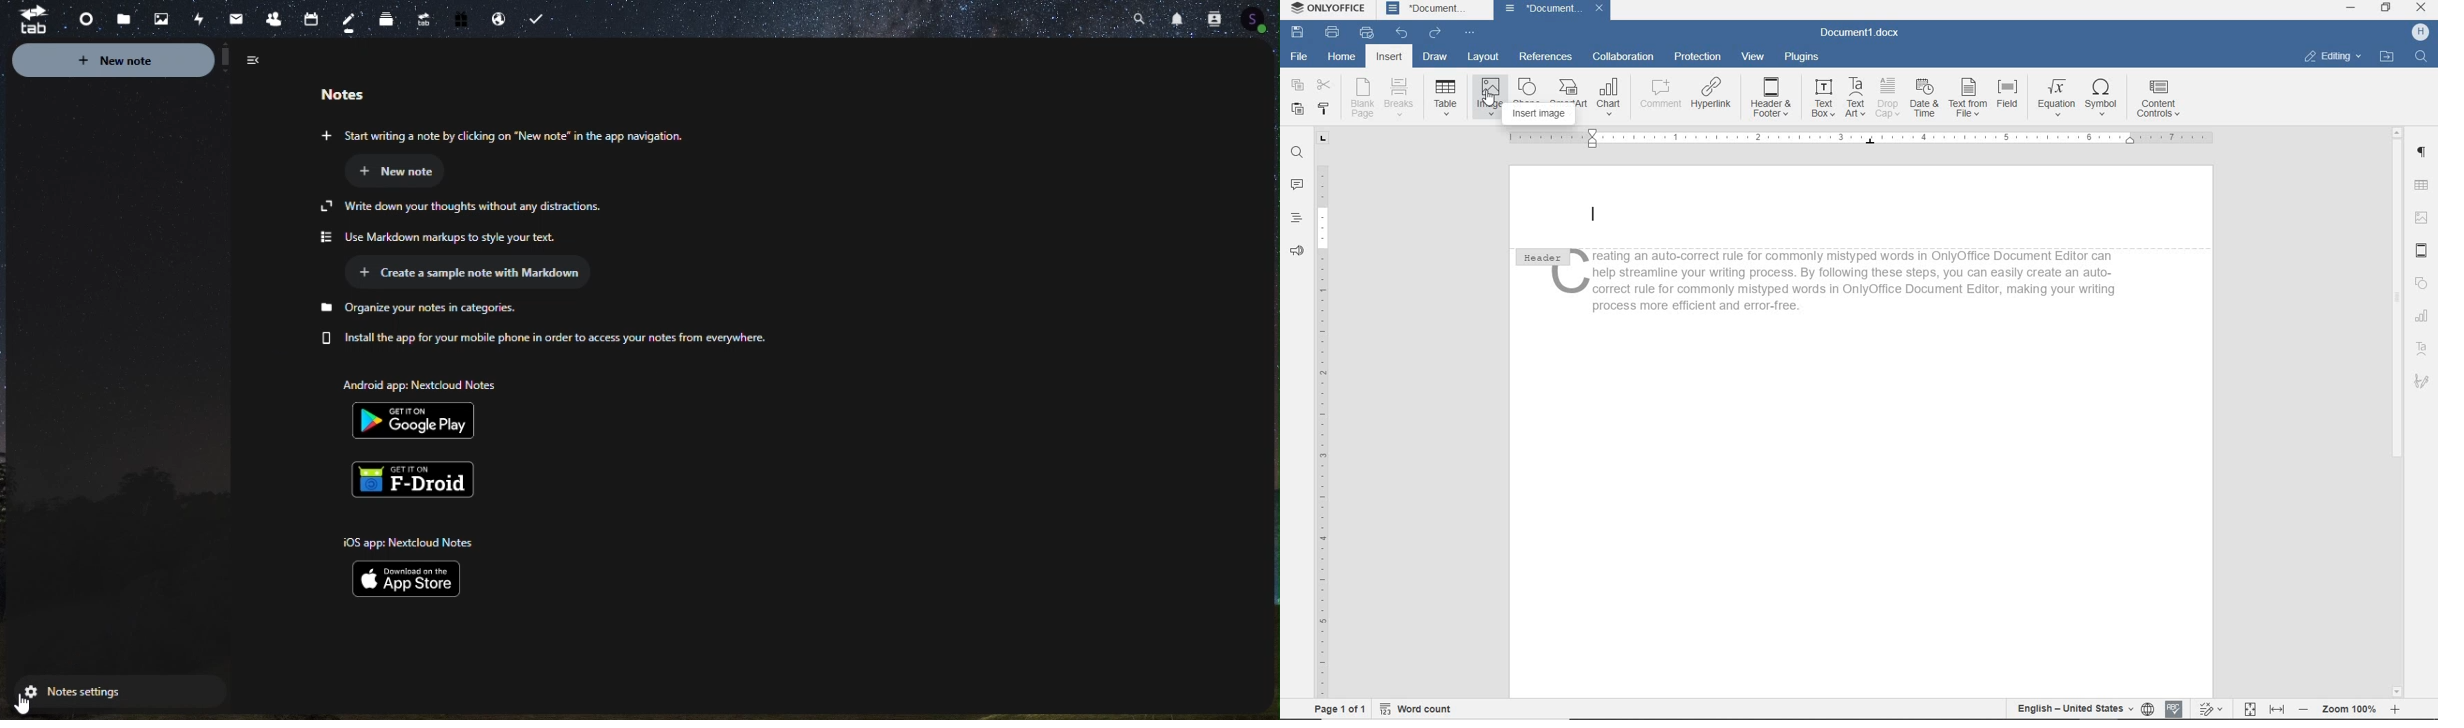  I want to click on app store, so click(414, 563).